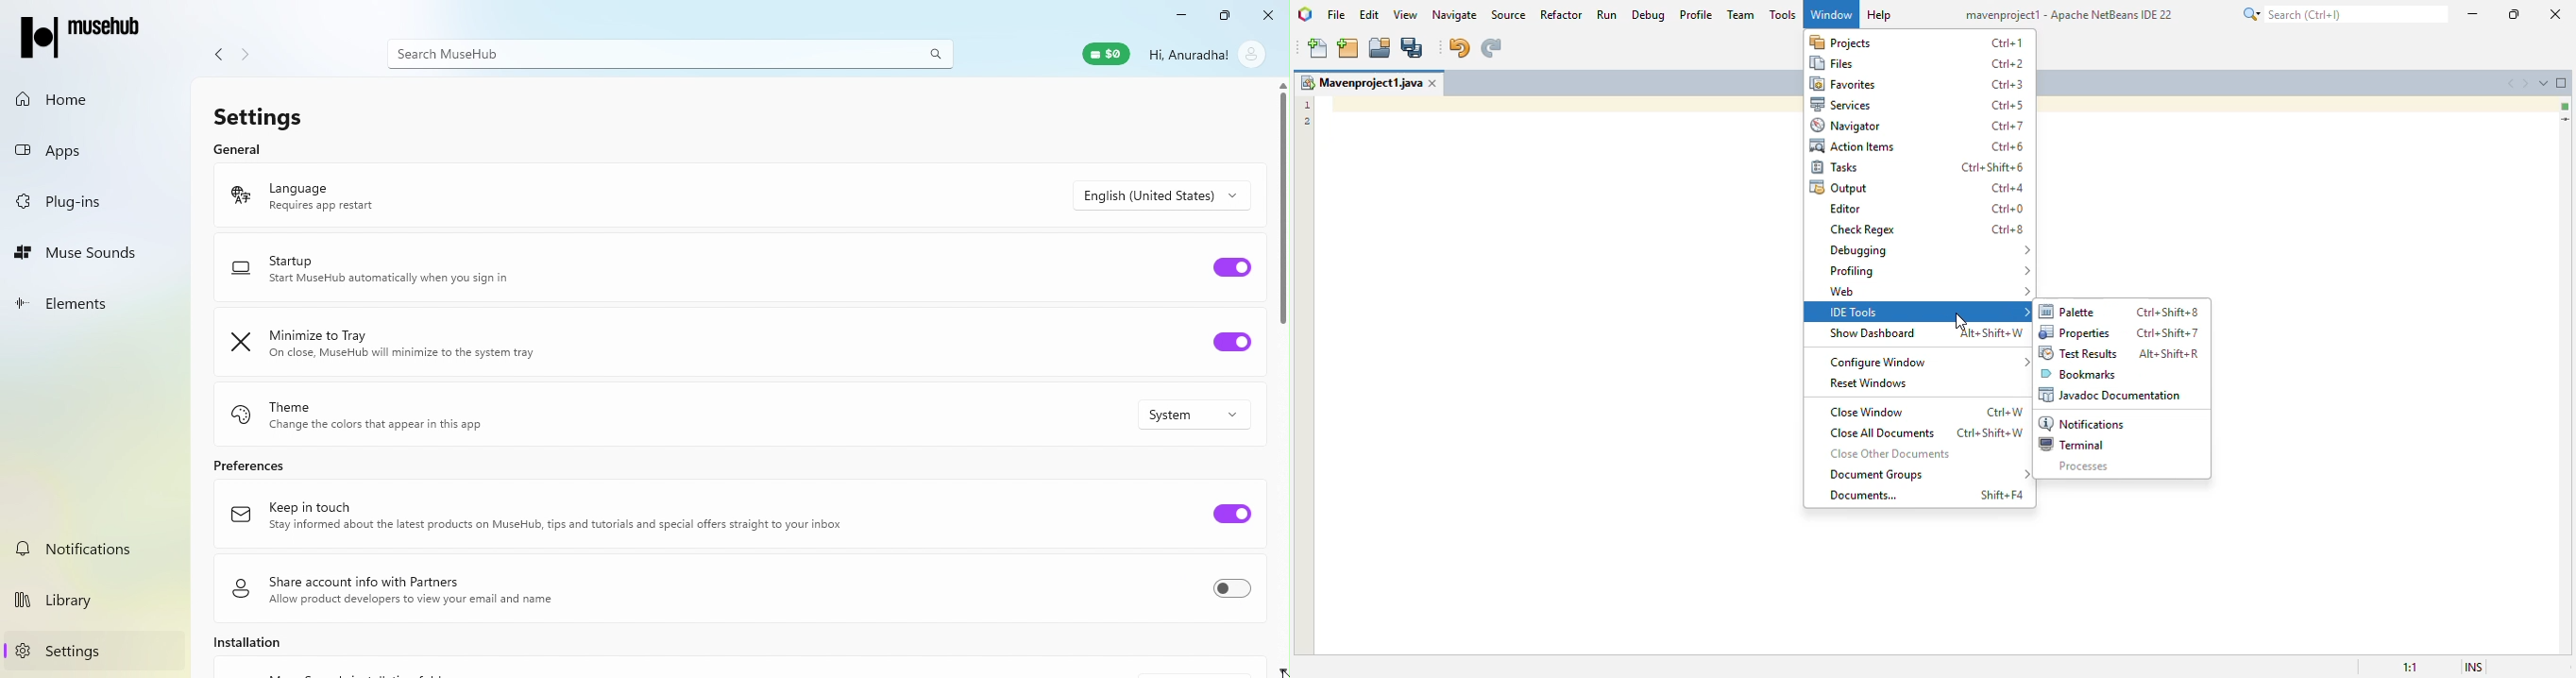 Image resolution: width=2576 pixels, height=700 pixels. I want to click on Settings, so click(263, 117).